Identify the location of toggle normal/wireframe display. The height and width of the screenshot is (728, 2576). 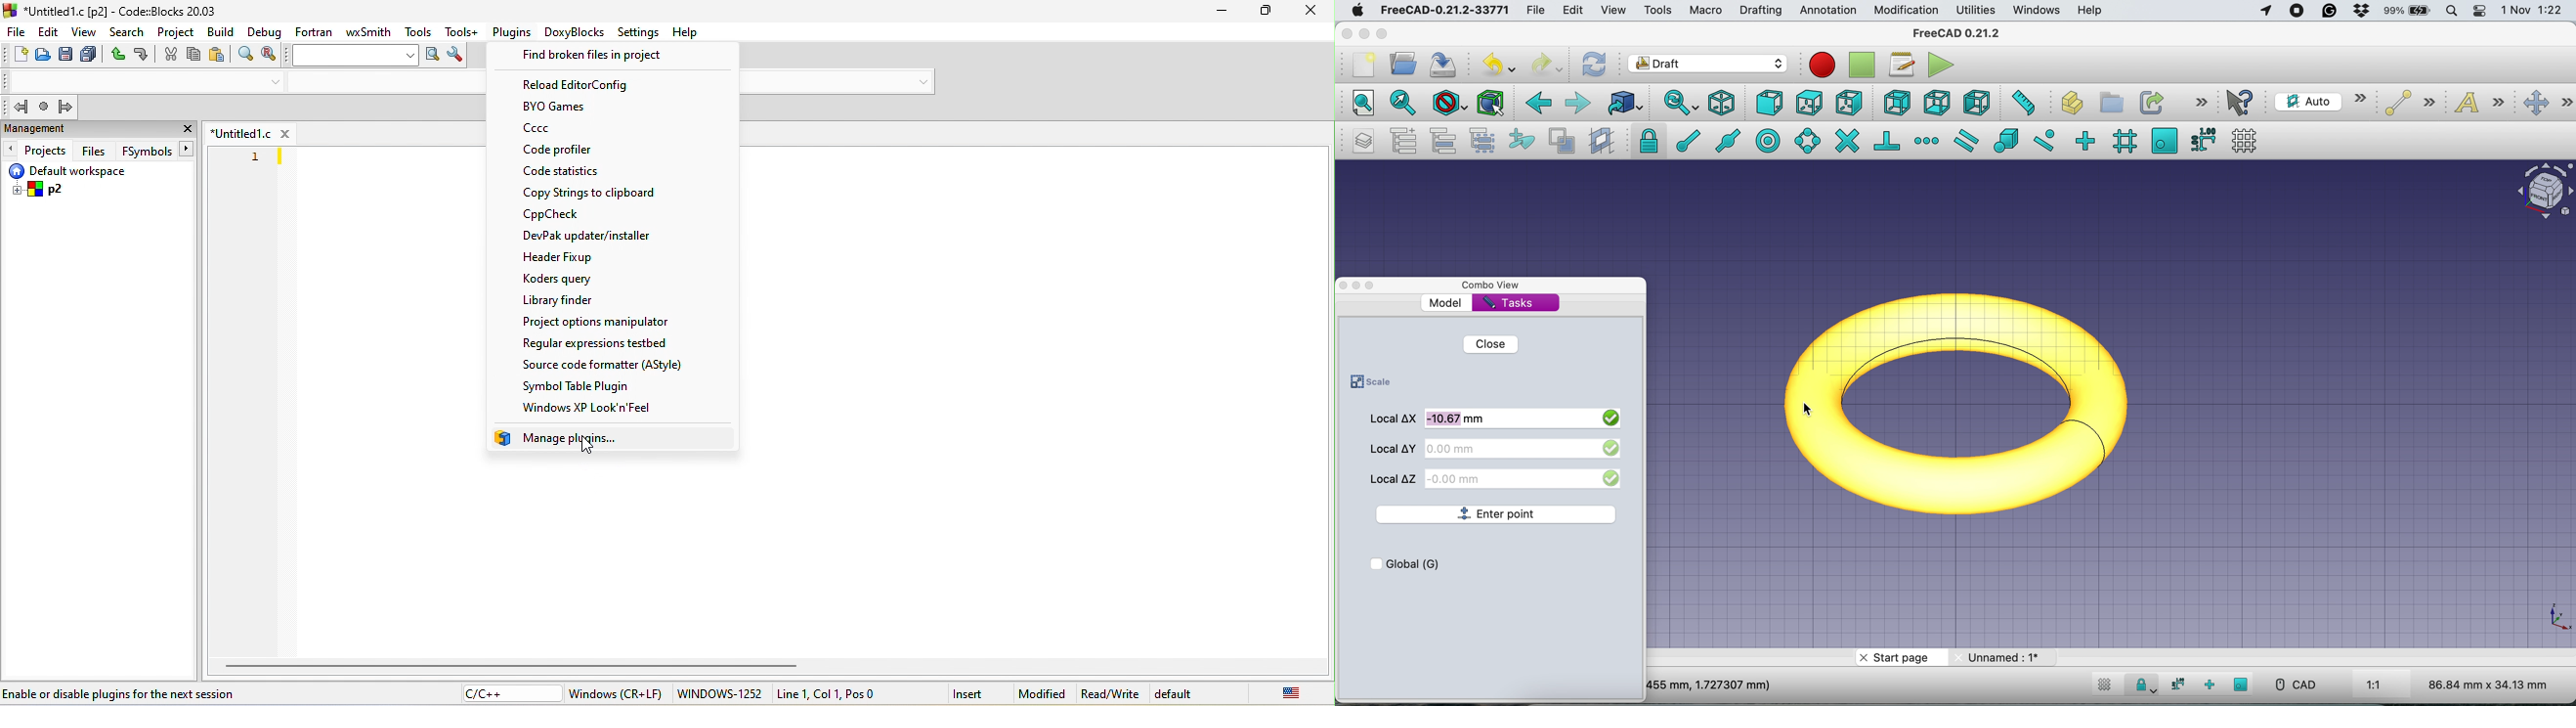
(1561, 141).